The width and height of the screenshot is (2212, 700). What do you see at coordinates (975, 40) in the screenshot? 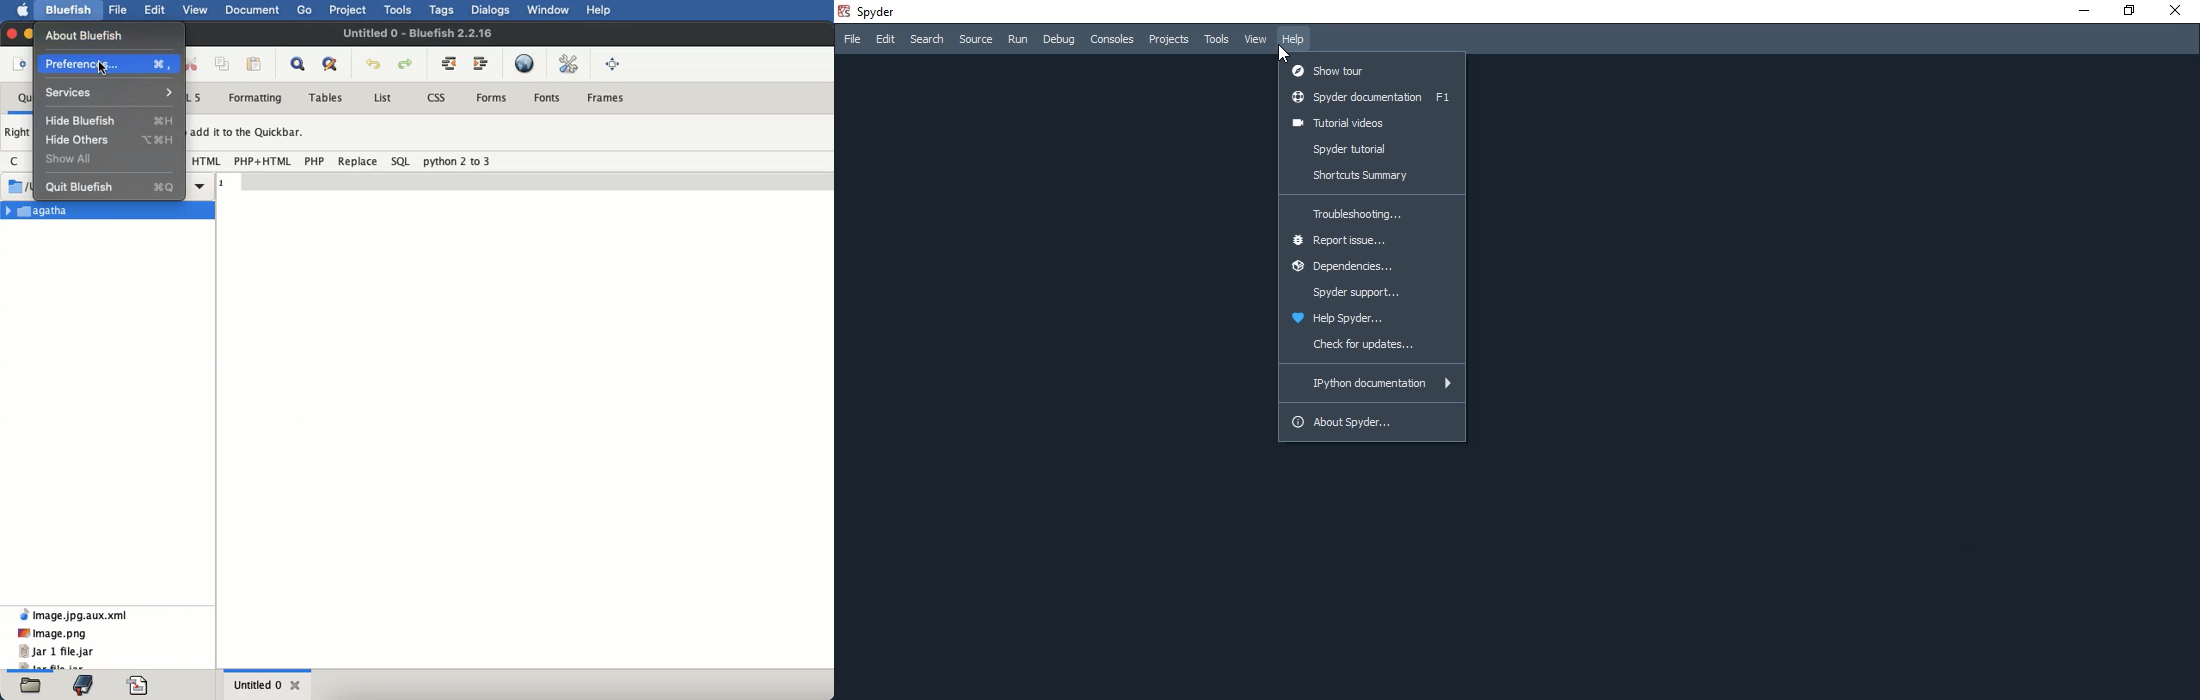
I see `source` at bounding box center [975, 40].